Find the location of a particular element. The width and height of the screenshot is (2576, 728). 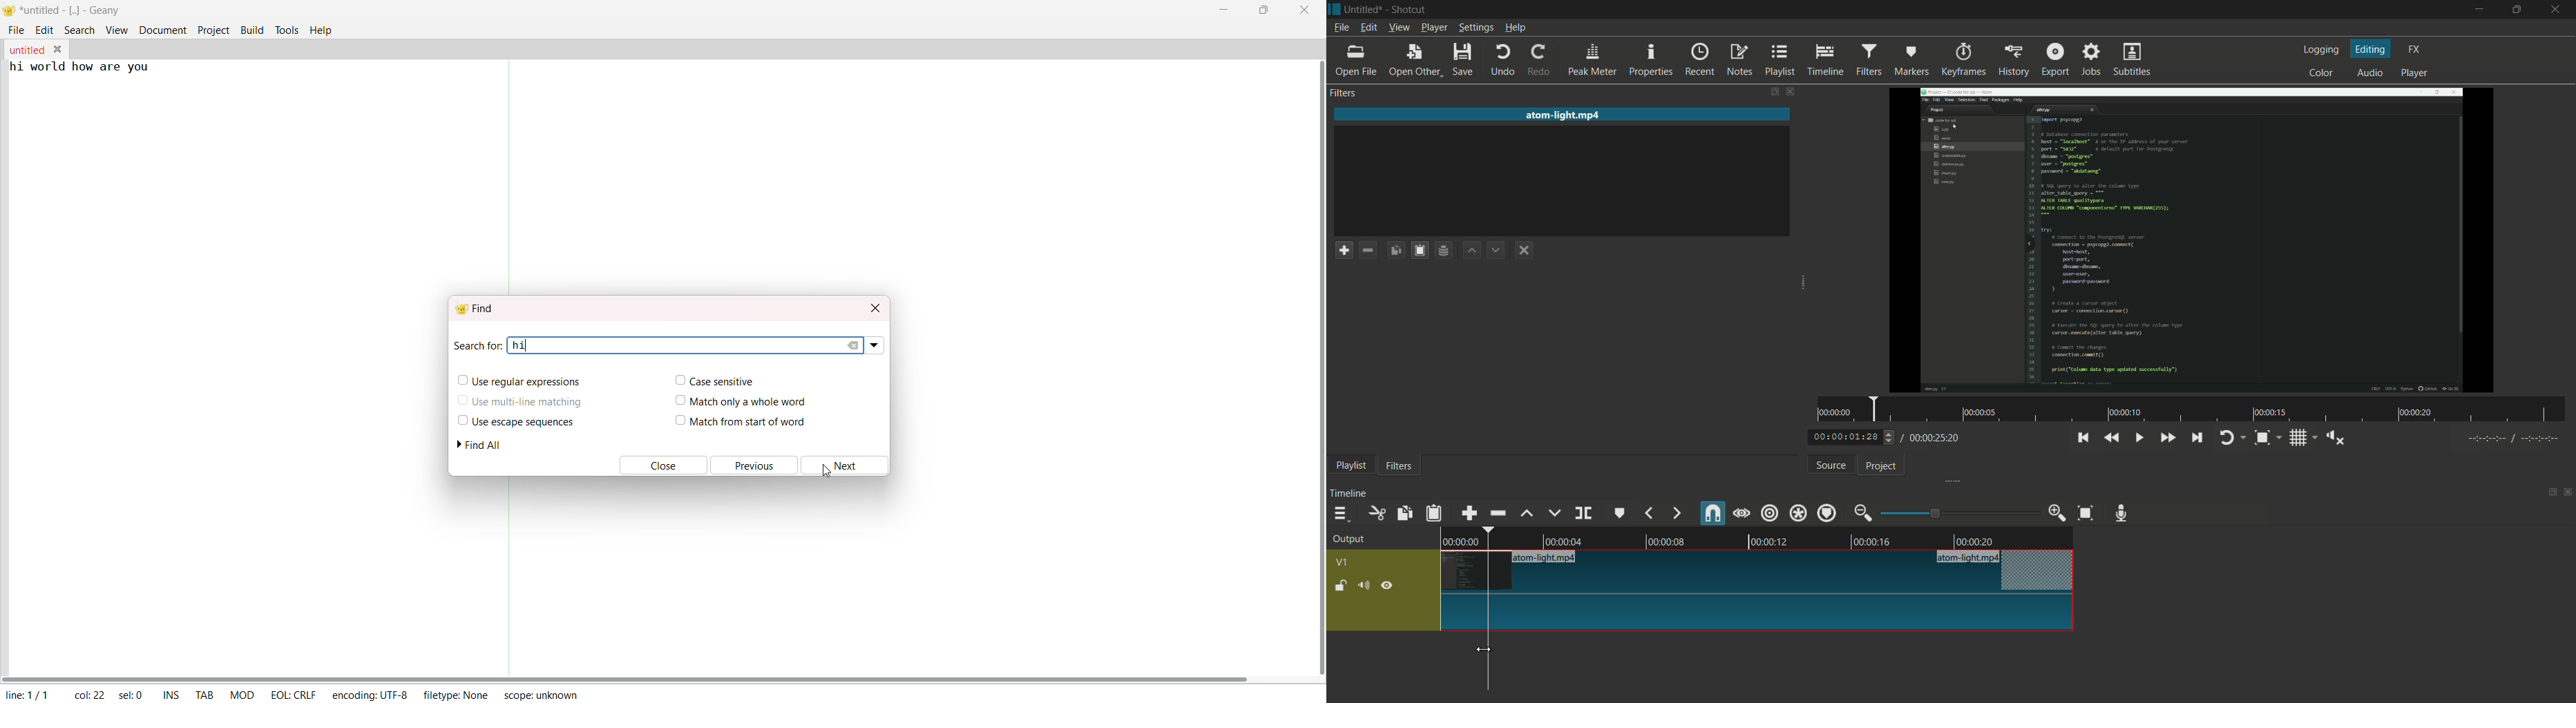

append is located at coordinates (1472, 512).